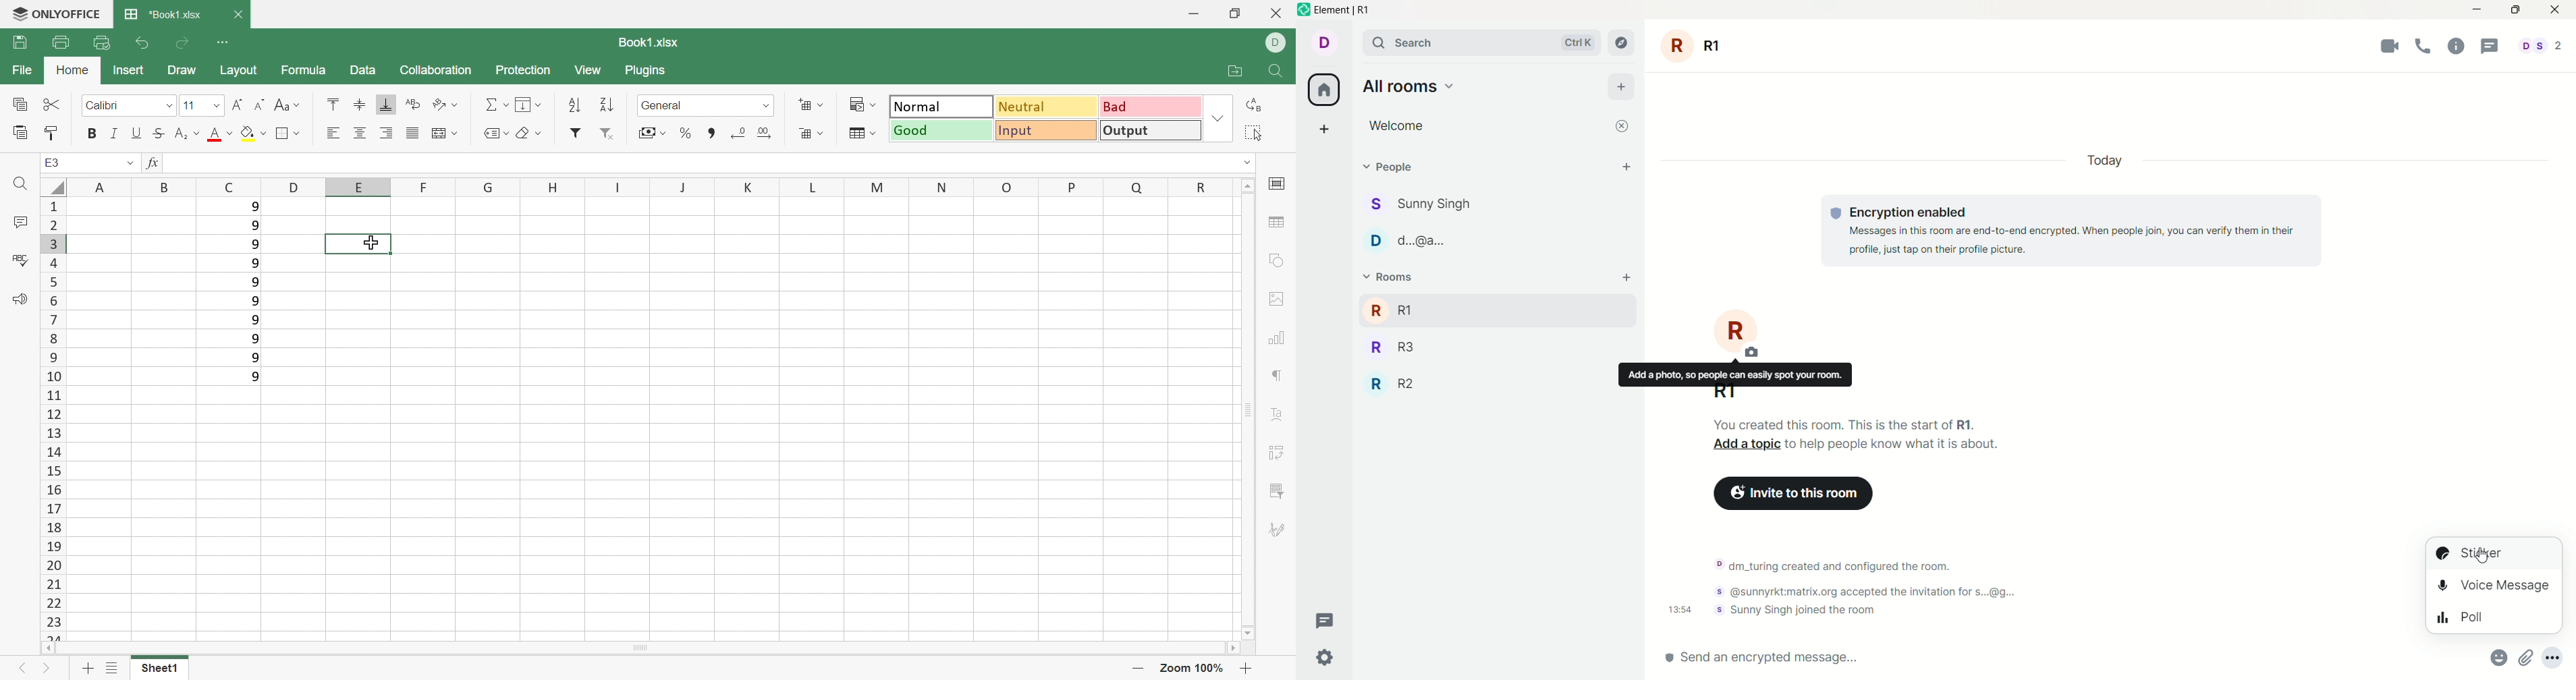  I want to click on Add attachment, so click(2526, 657).